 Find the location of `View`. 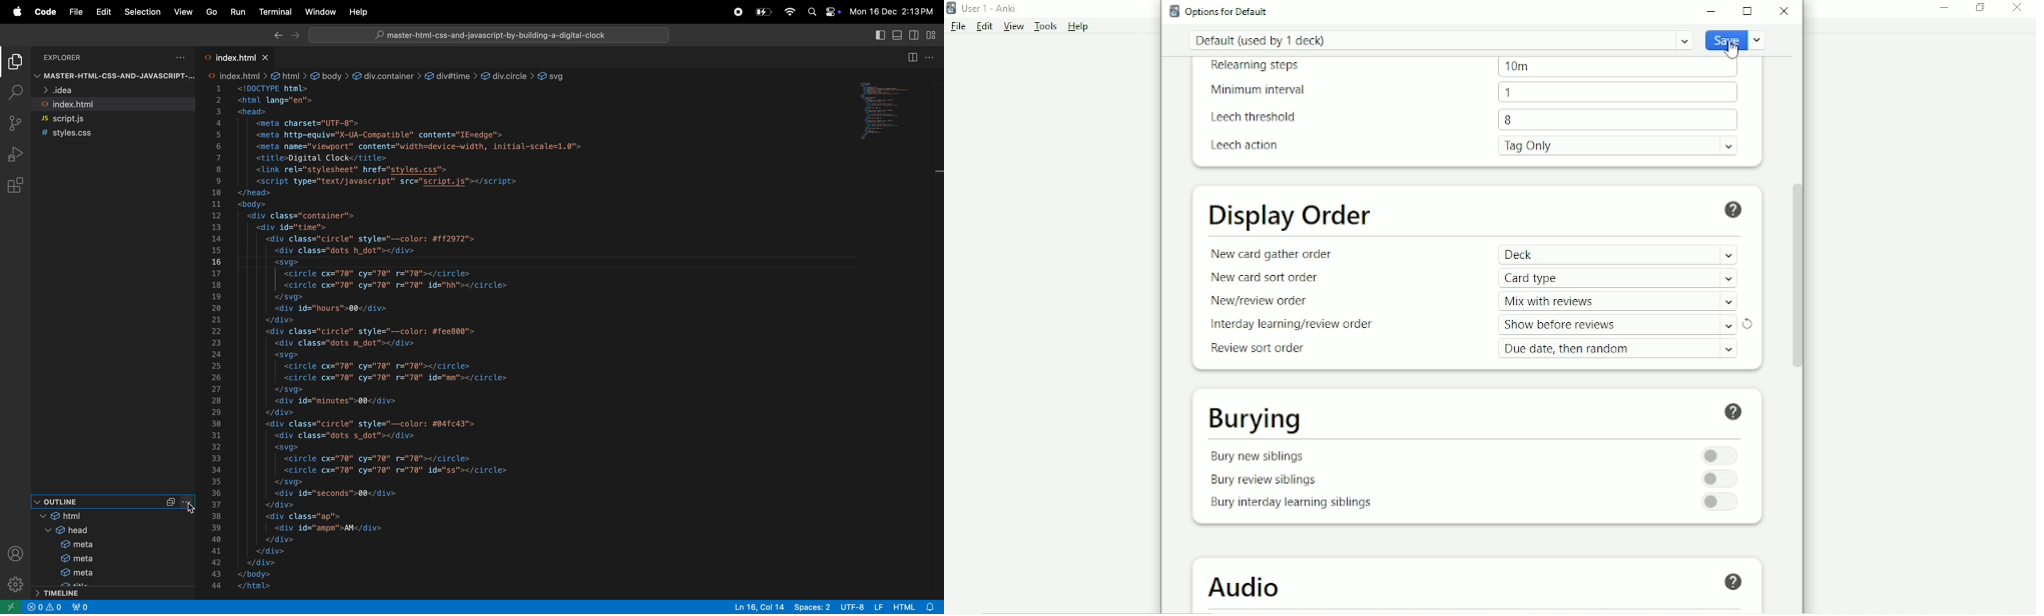

View is located at coordinates (1013, 27).